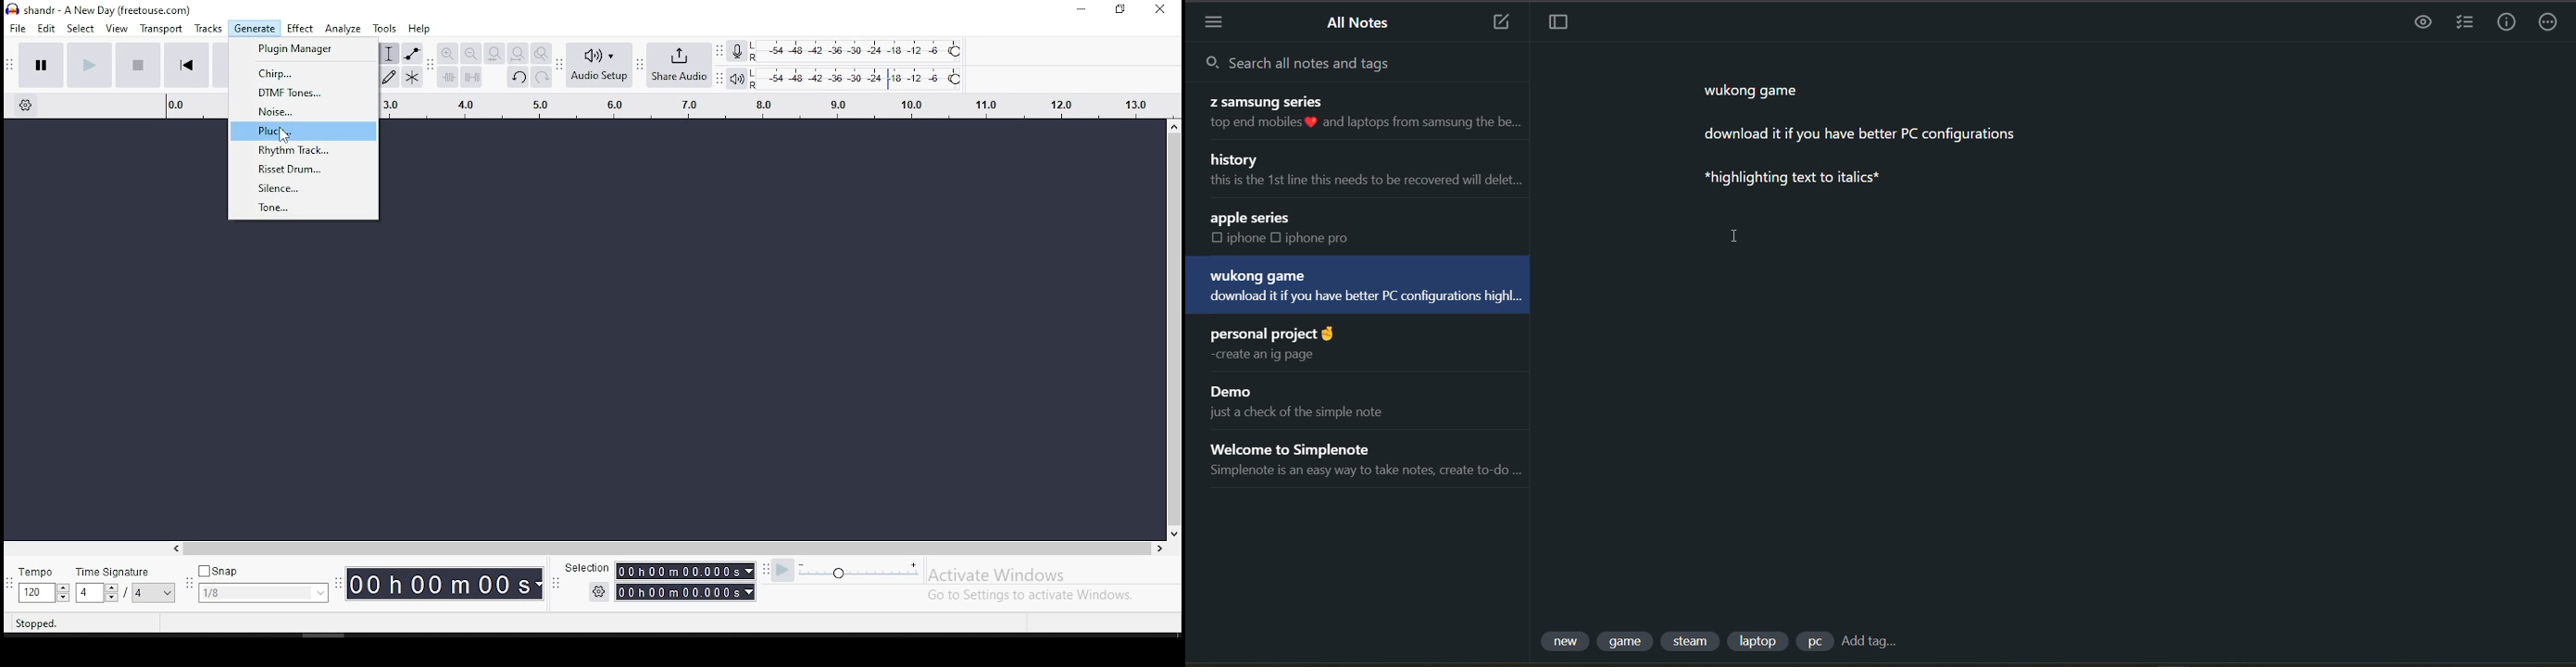 The height and width of the screenshot is (672, 2576). Describe the element at coordinates (543, 54) in the screenshot. I see `zoom toggle` at that location.